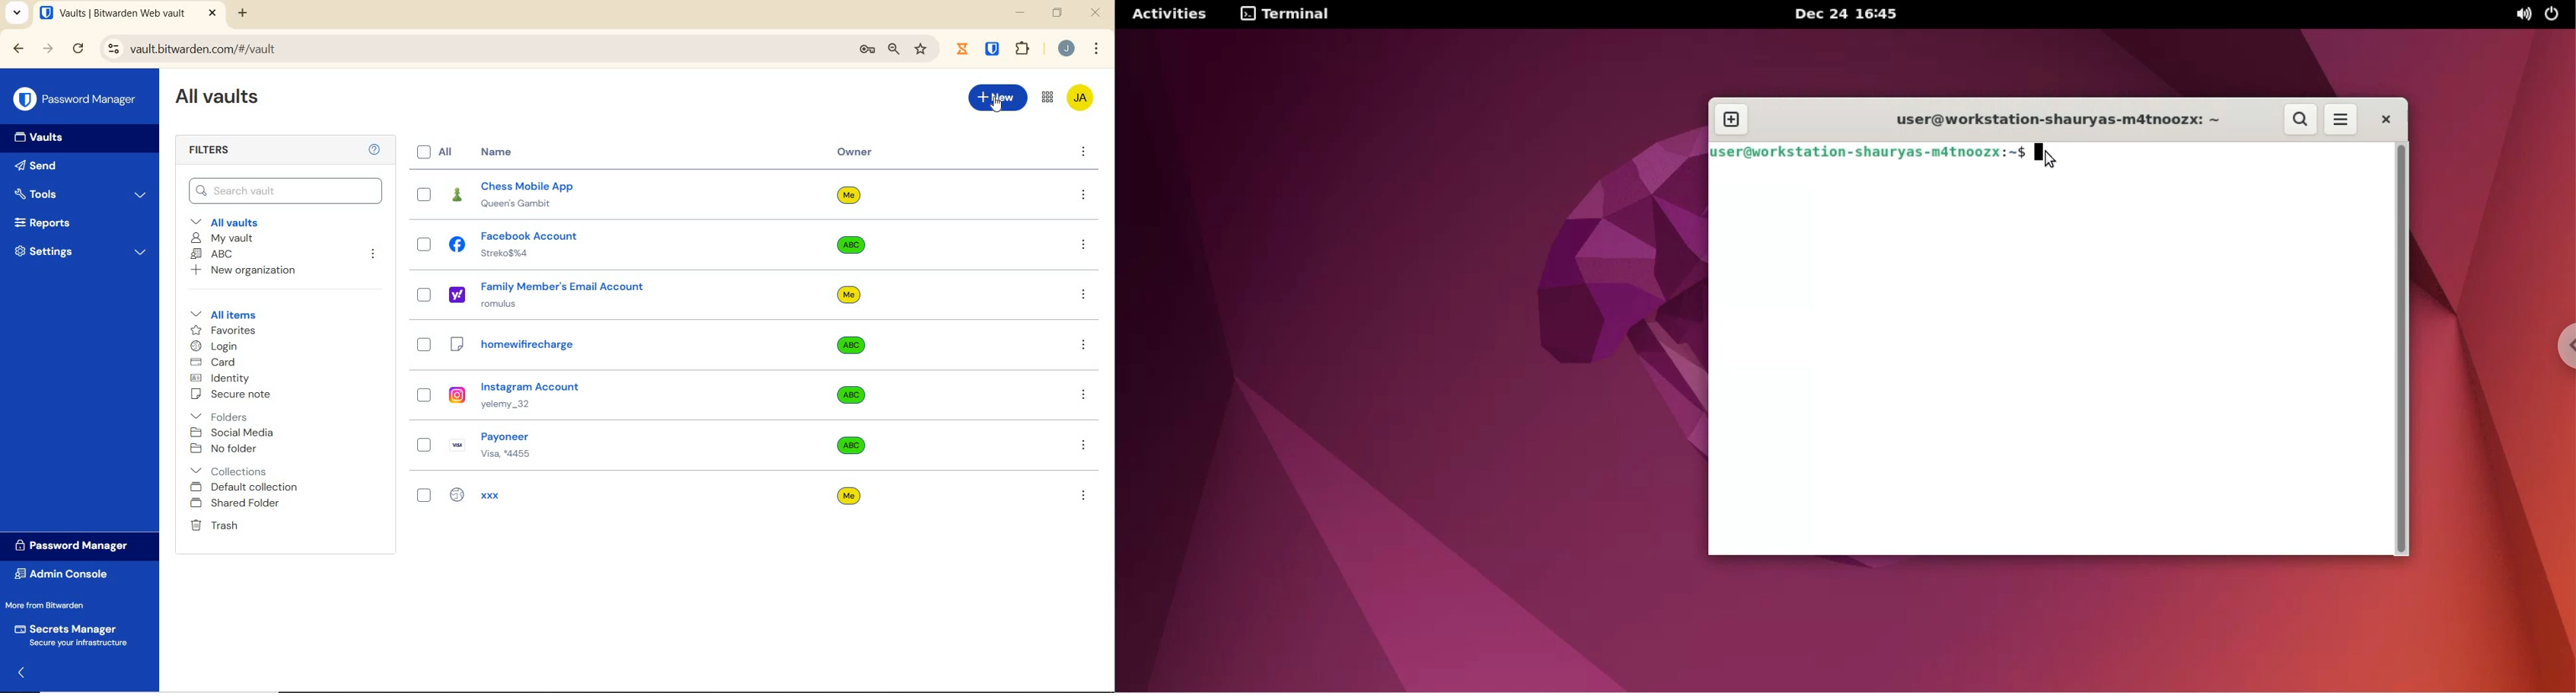 The width and height of the screenshot is (2576, 700). What do you see at coordinates (19, 48) in the screenshot?
I see `BACK` at bounding box center [19, 48].